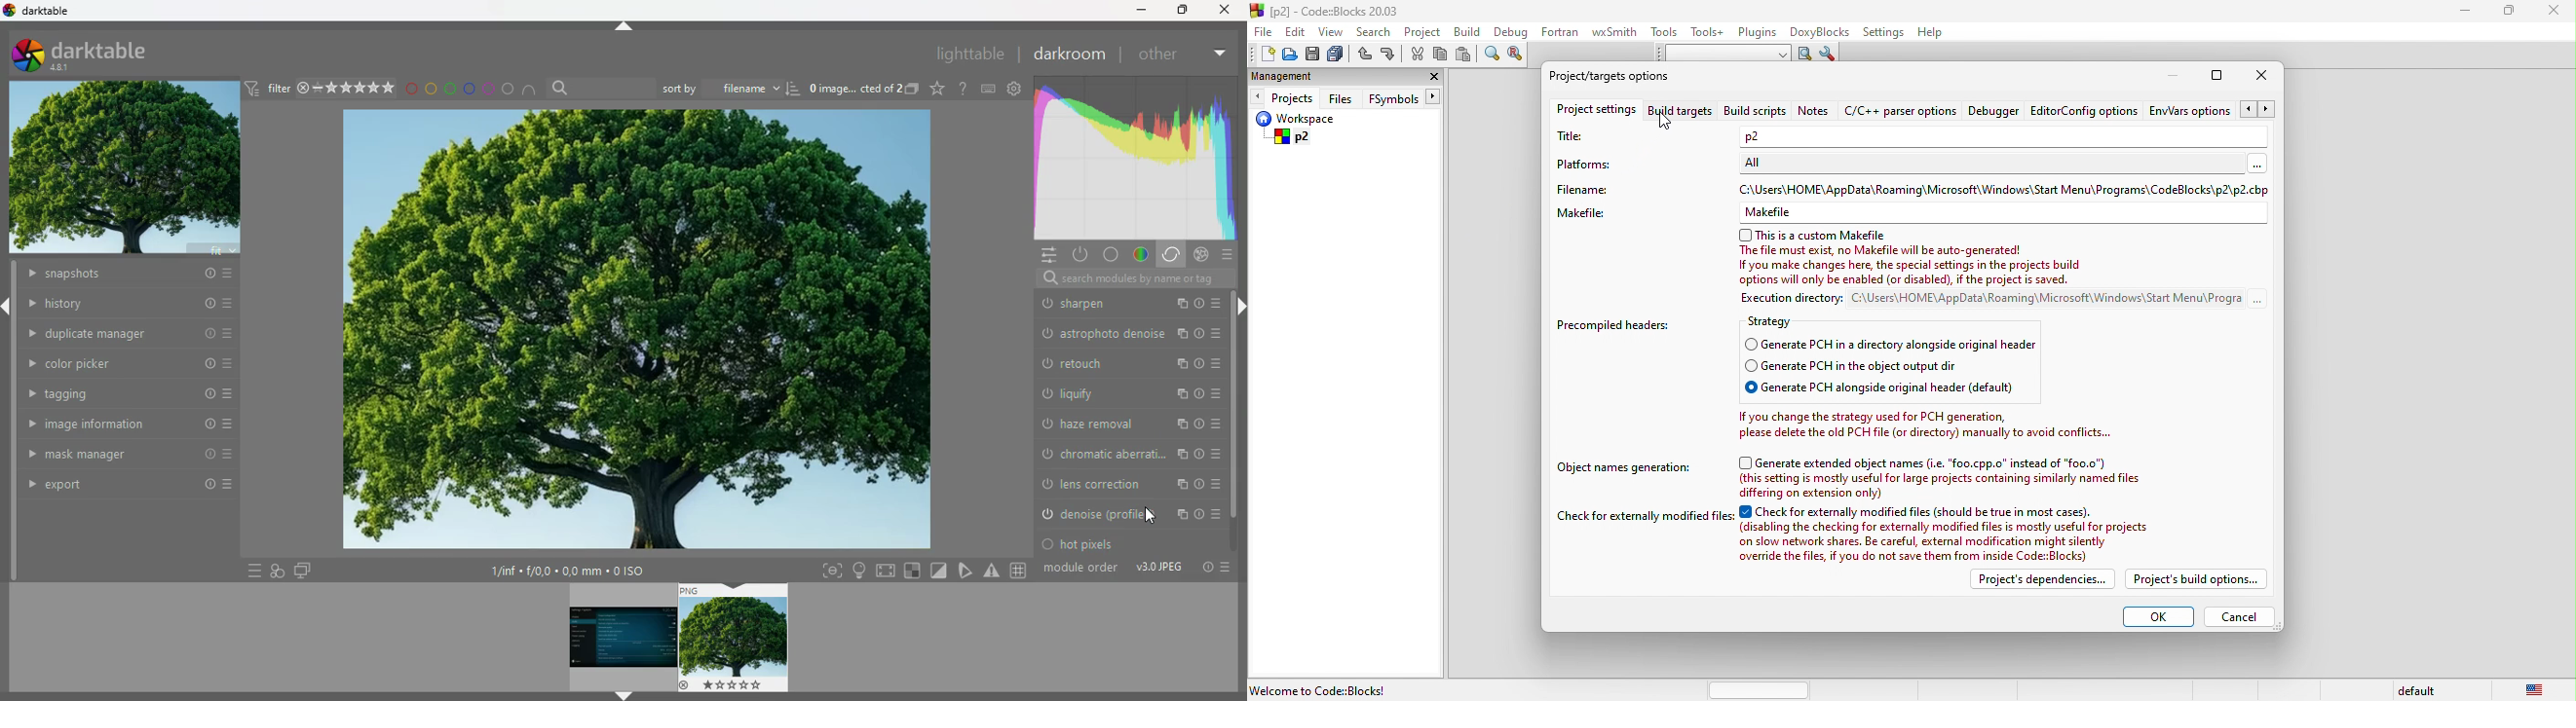 This screenshot has width=2576, height=728. Describe the element at coordinates (914, 570) in the screenshot. I see `square` at that location.